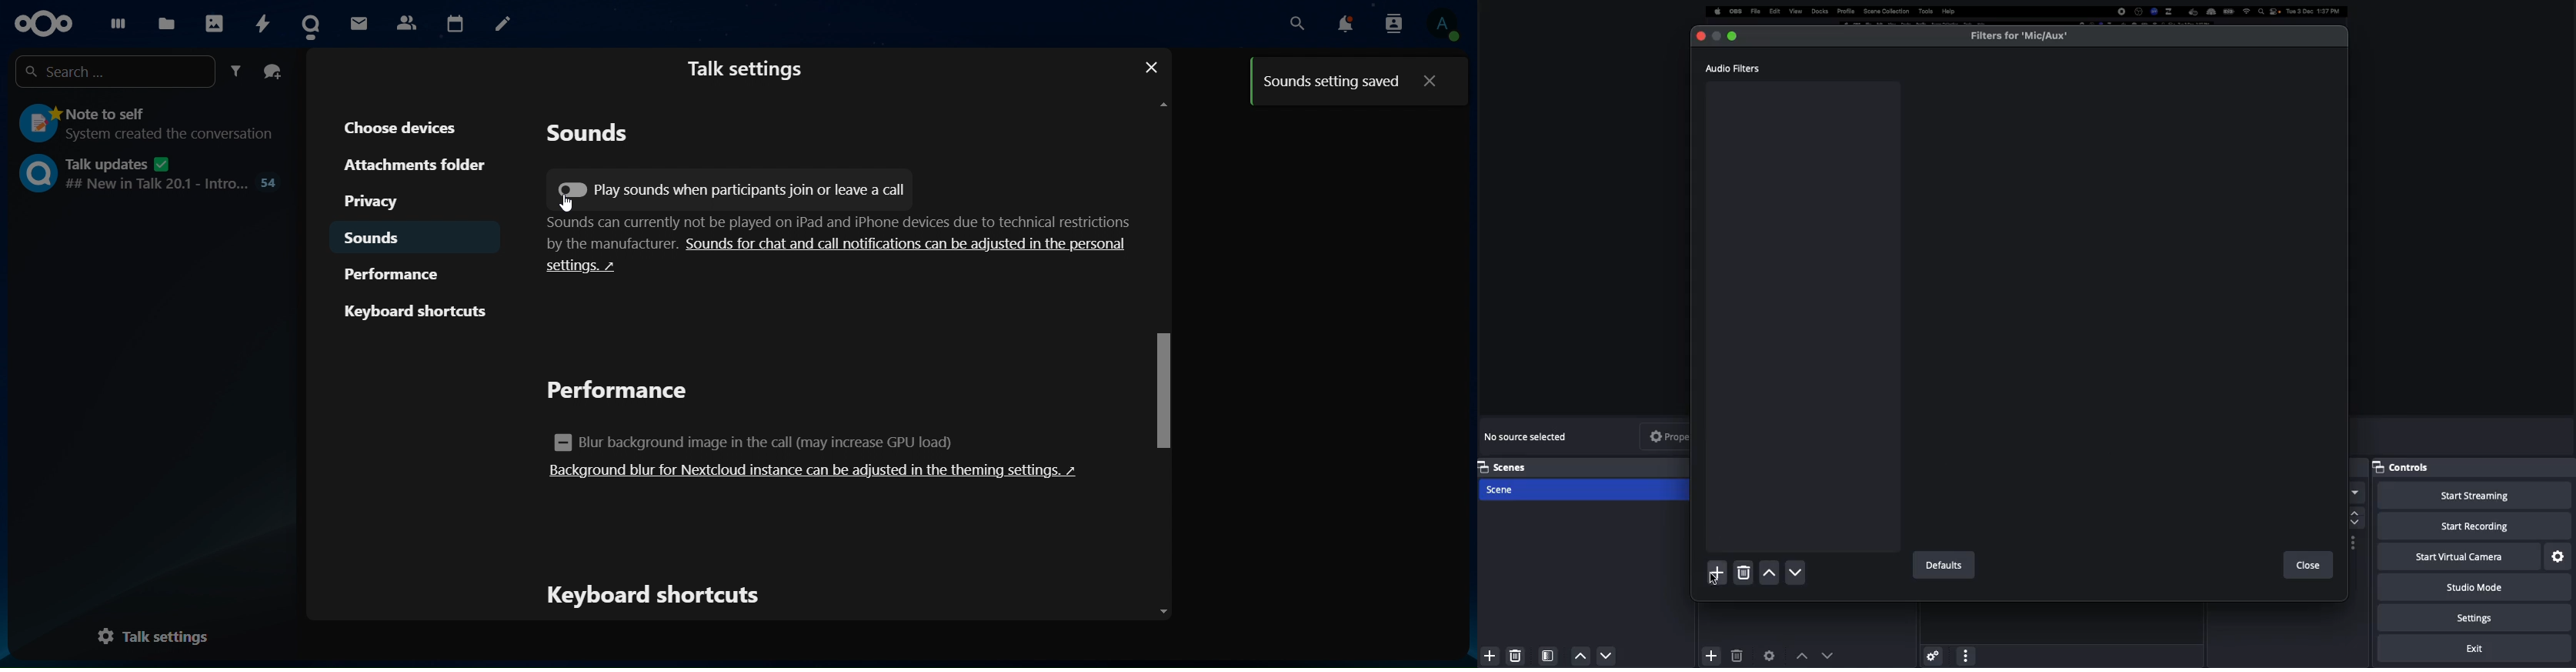 The height and width of the screenshot is (672, 2576). What do you see at coordinates (405, 22) in the screenshot?
I see `contacts` at bounding box center [405, 22].